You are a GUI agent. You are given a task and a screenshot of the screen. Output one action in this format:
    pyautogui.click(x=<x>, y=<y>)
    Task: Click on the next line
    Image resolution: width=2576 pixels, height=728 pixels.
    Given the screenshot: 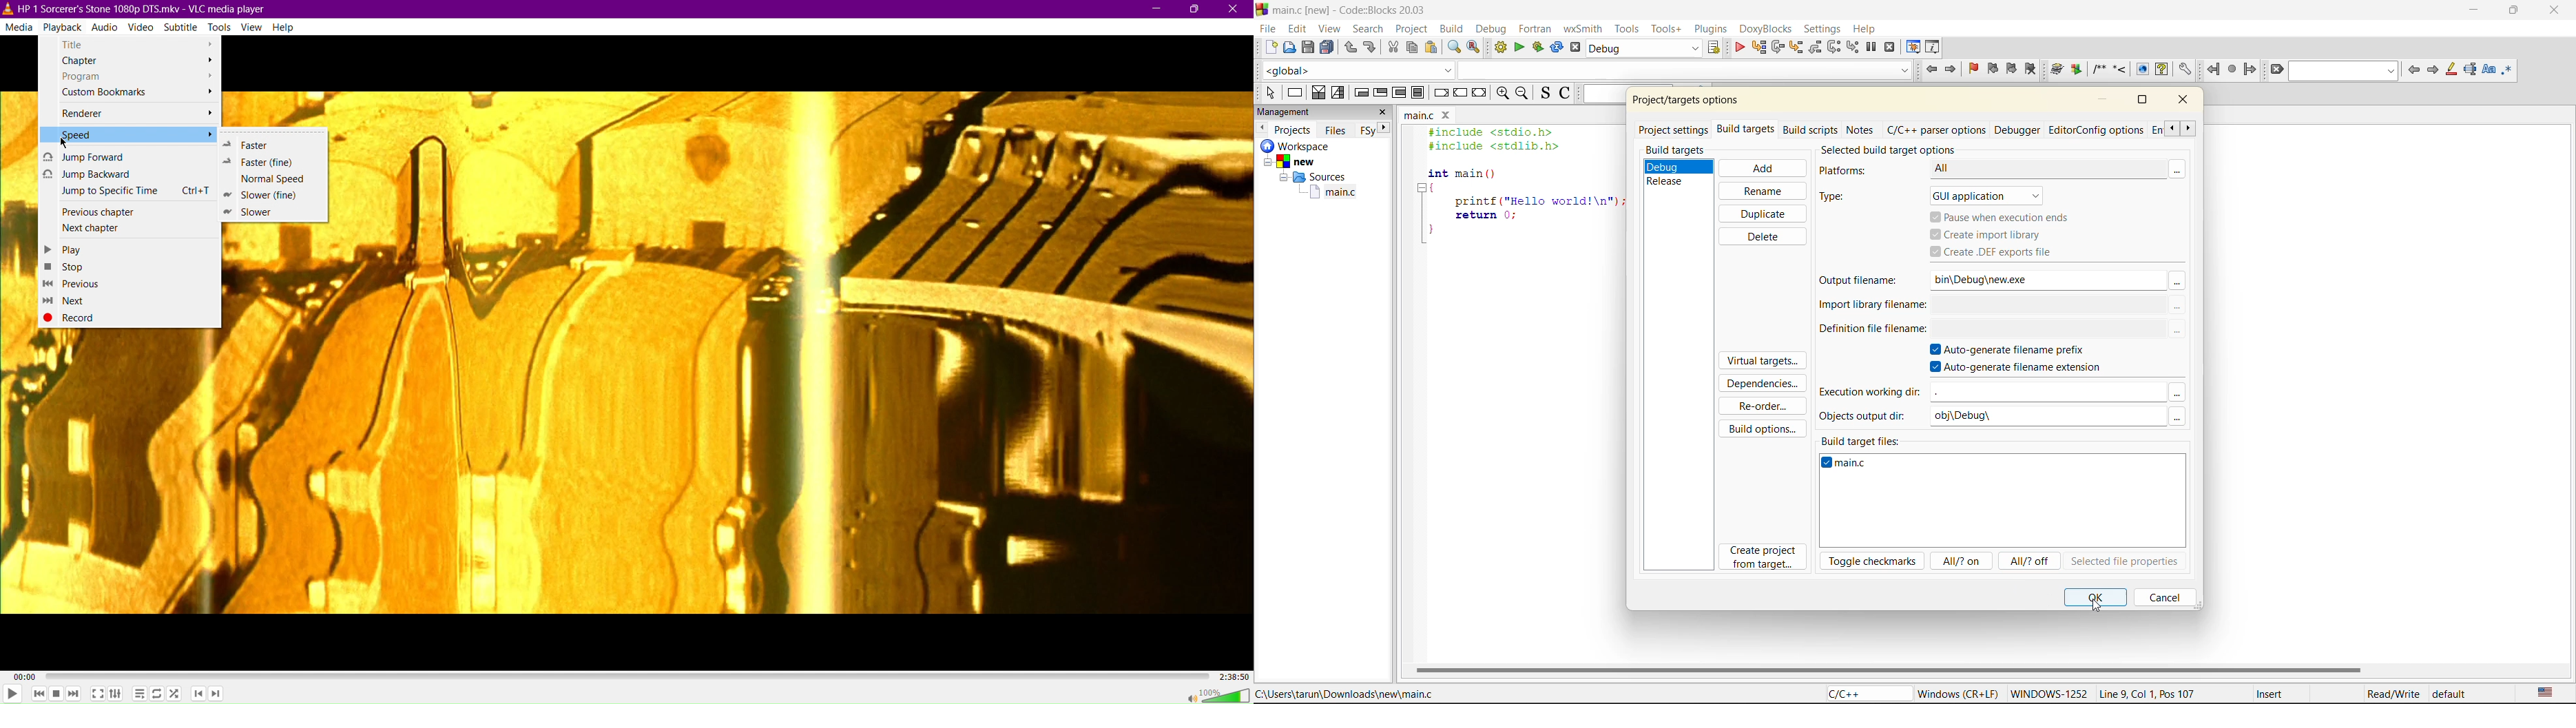 What is the action you would take?
    pyautogui.click(x=1778, y=46)
    